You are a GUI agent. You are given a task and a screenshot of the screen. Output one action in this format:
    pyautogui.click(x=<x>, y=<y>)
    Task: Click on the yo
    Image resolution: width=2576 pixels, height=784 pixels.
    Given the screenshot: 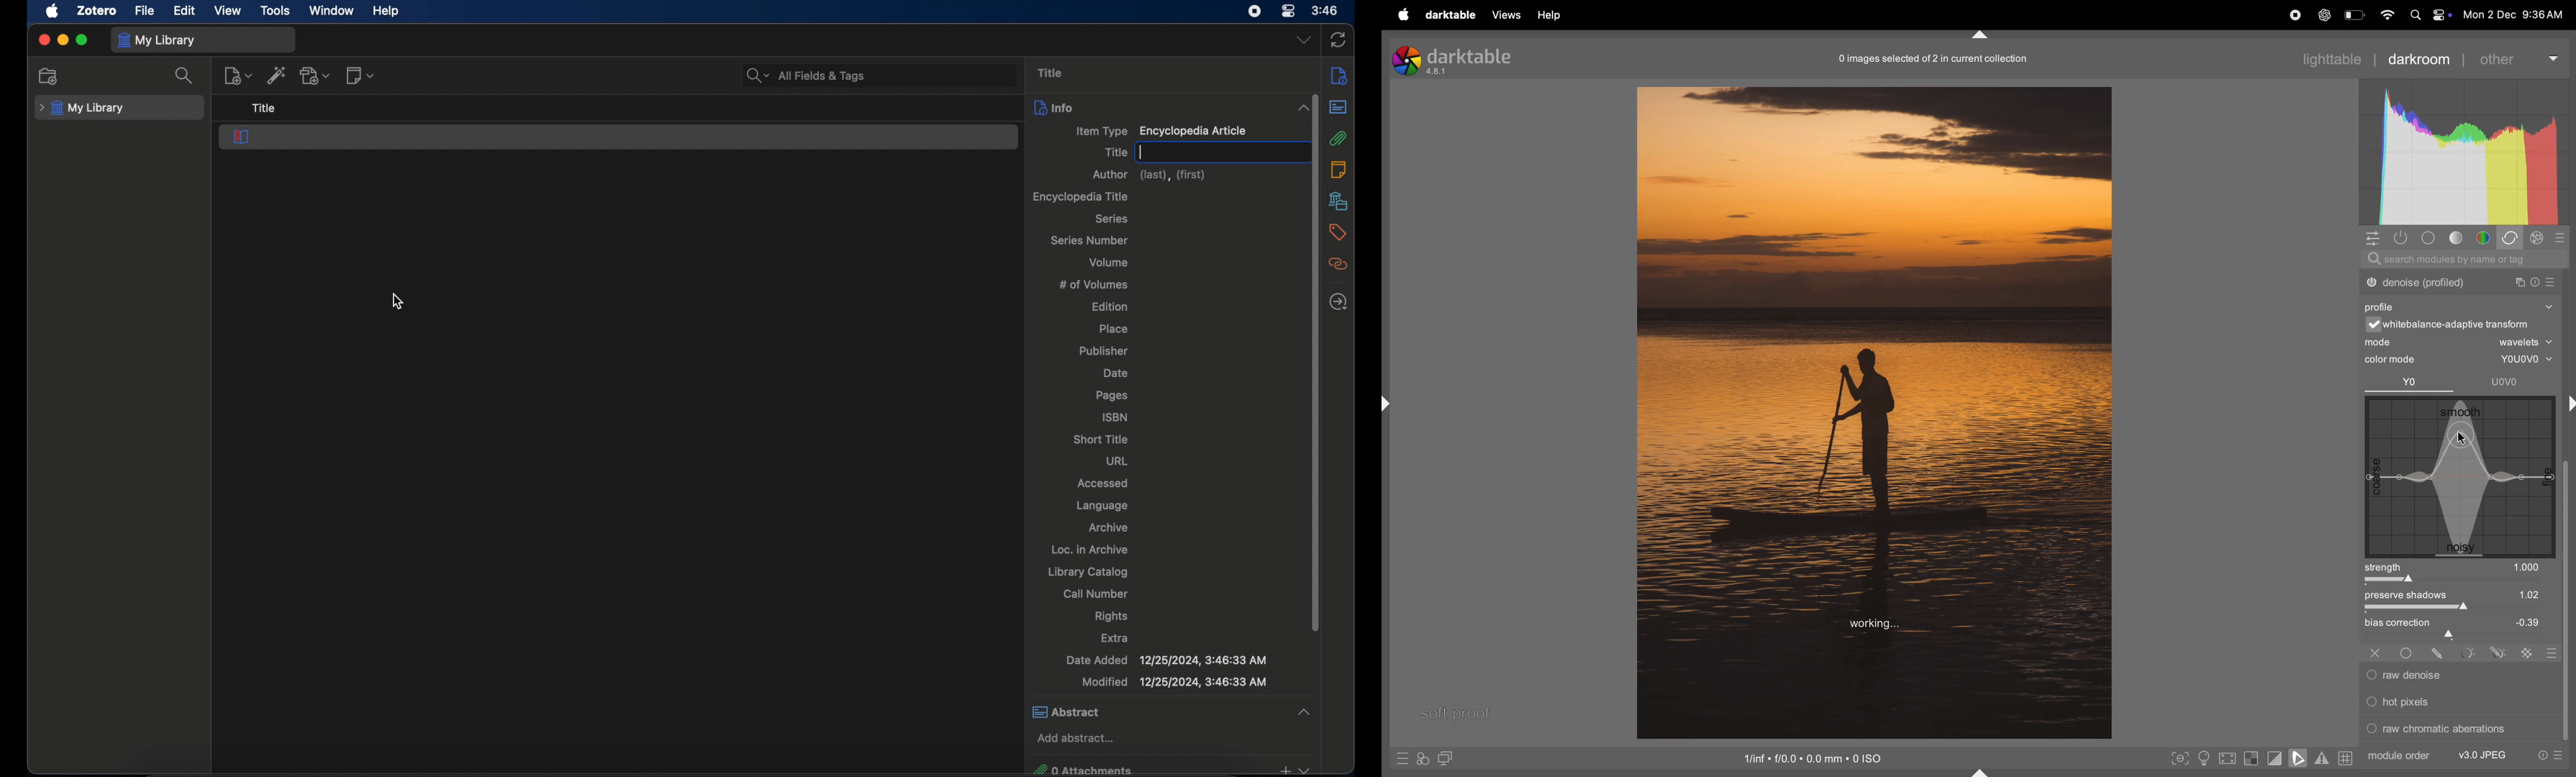 What is the action you would take?
    pyautogui.click(x=2411, y=383)
    